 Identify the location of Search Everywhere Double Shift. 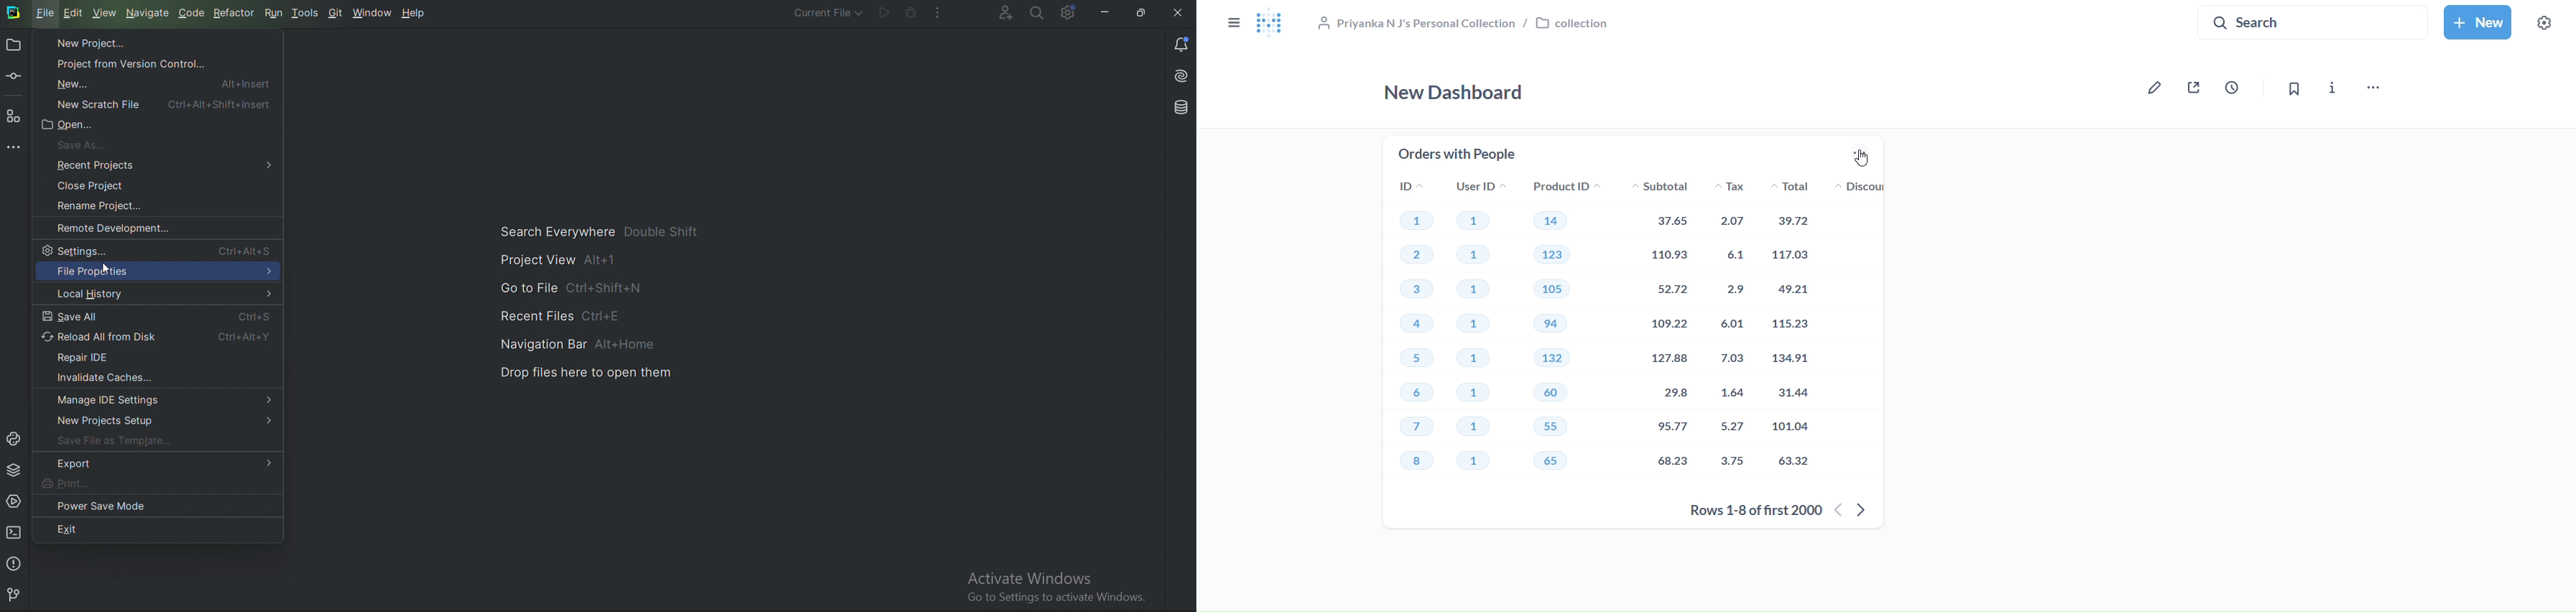
(603, 231).